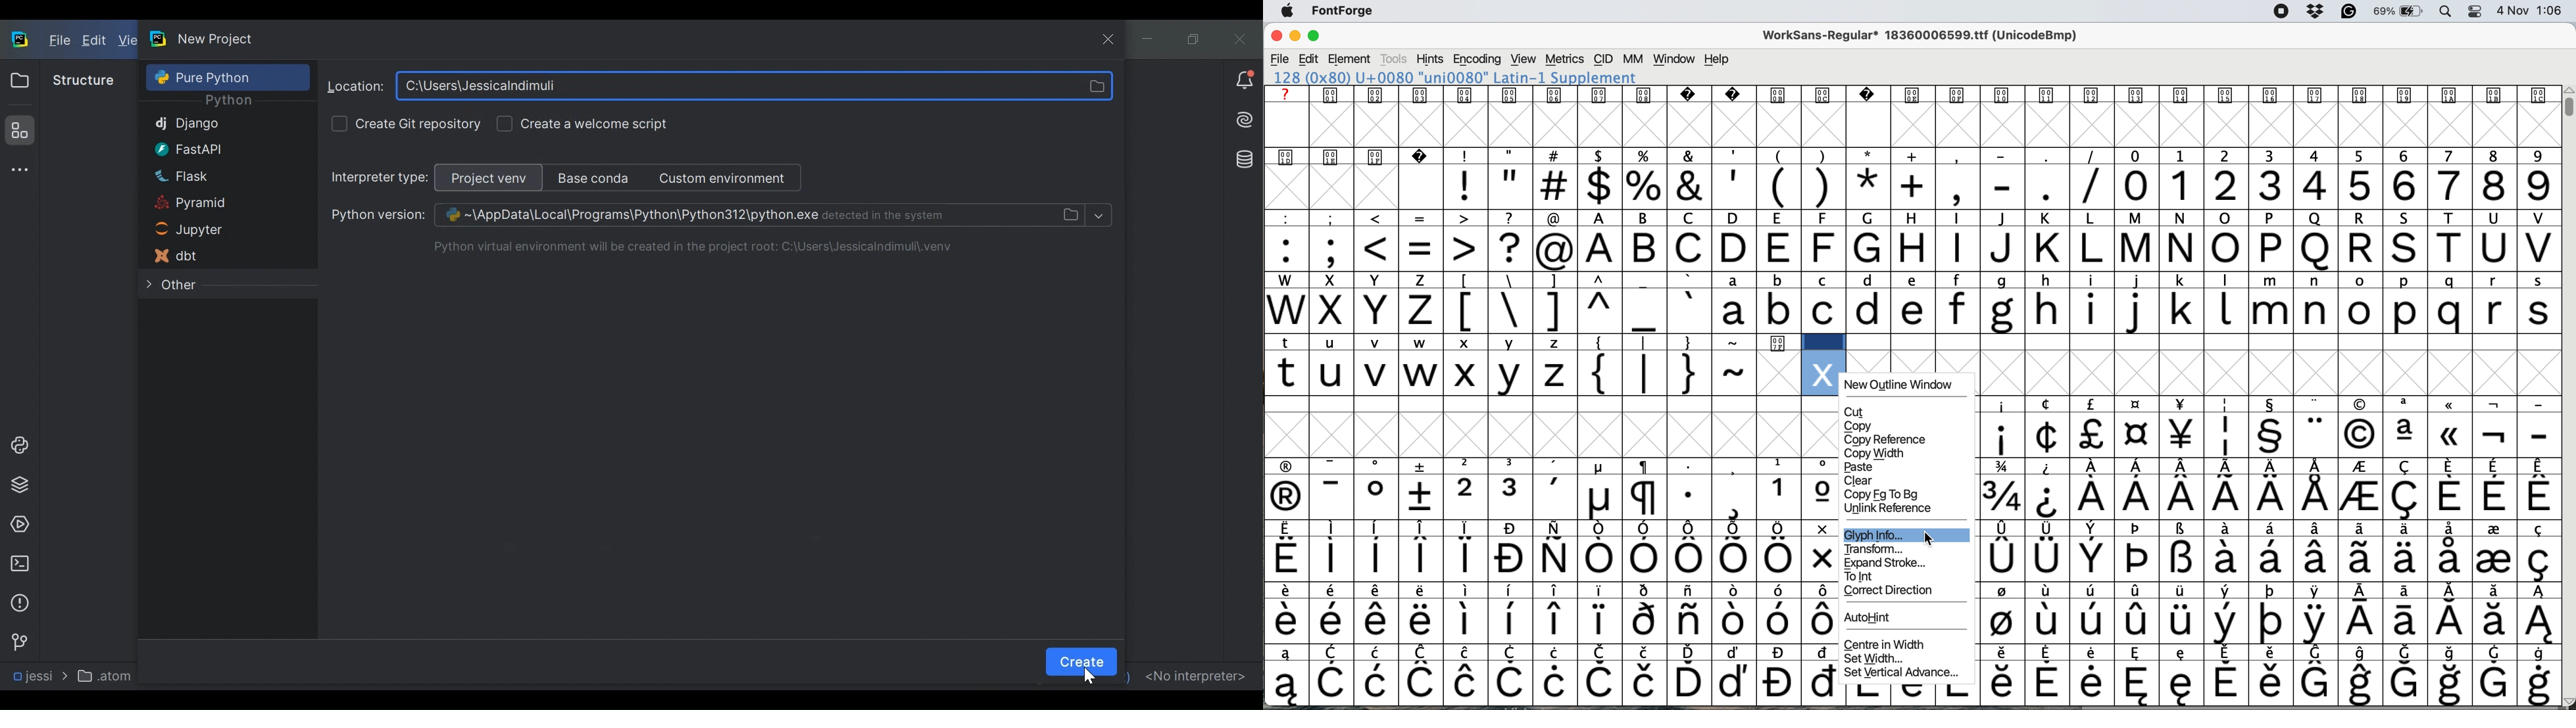 This screenshot has width=2576, height=728. Describe the element at coordinates (596, 124) in the screenshot. I see `Create a web script` at that location.